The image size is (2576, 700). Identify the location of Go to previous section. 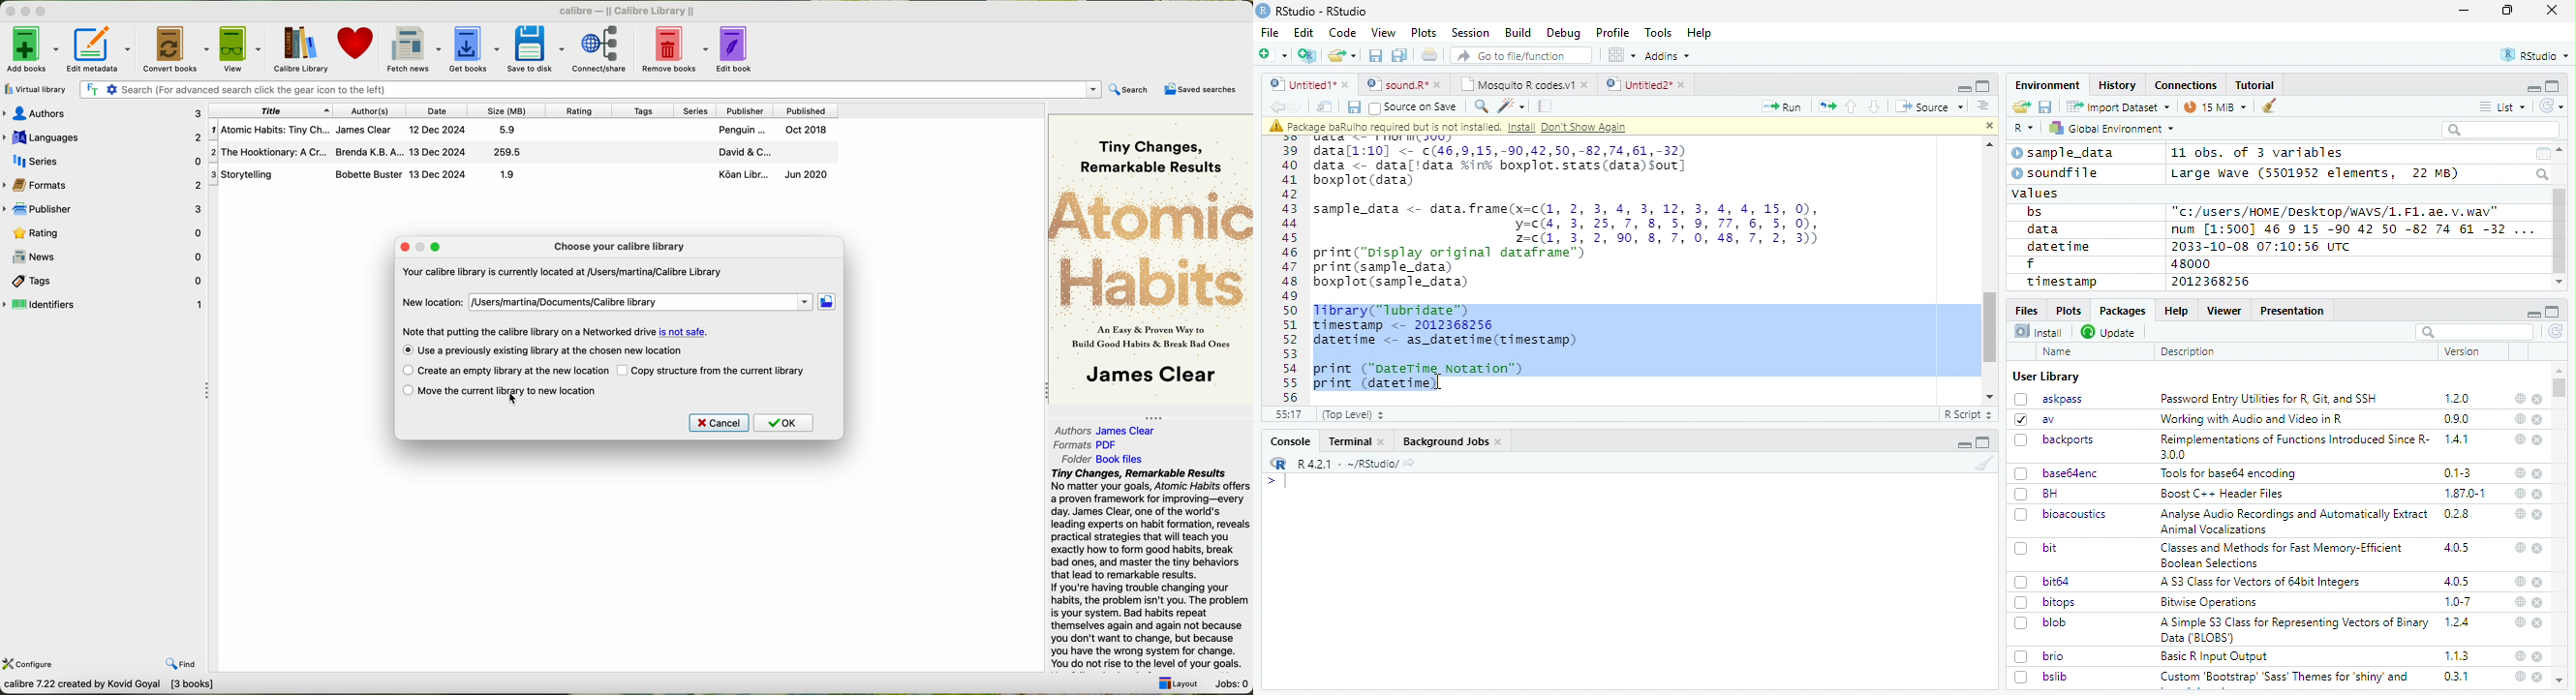
(1853, 106).